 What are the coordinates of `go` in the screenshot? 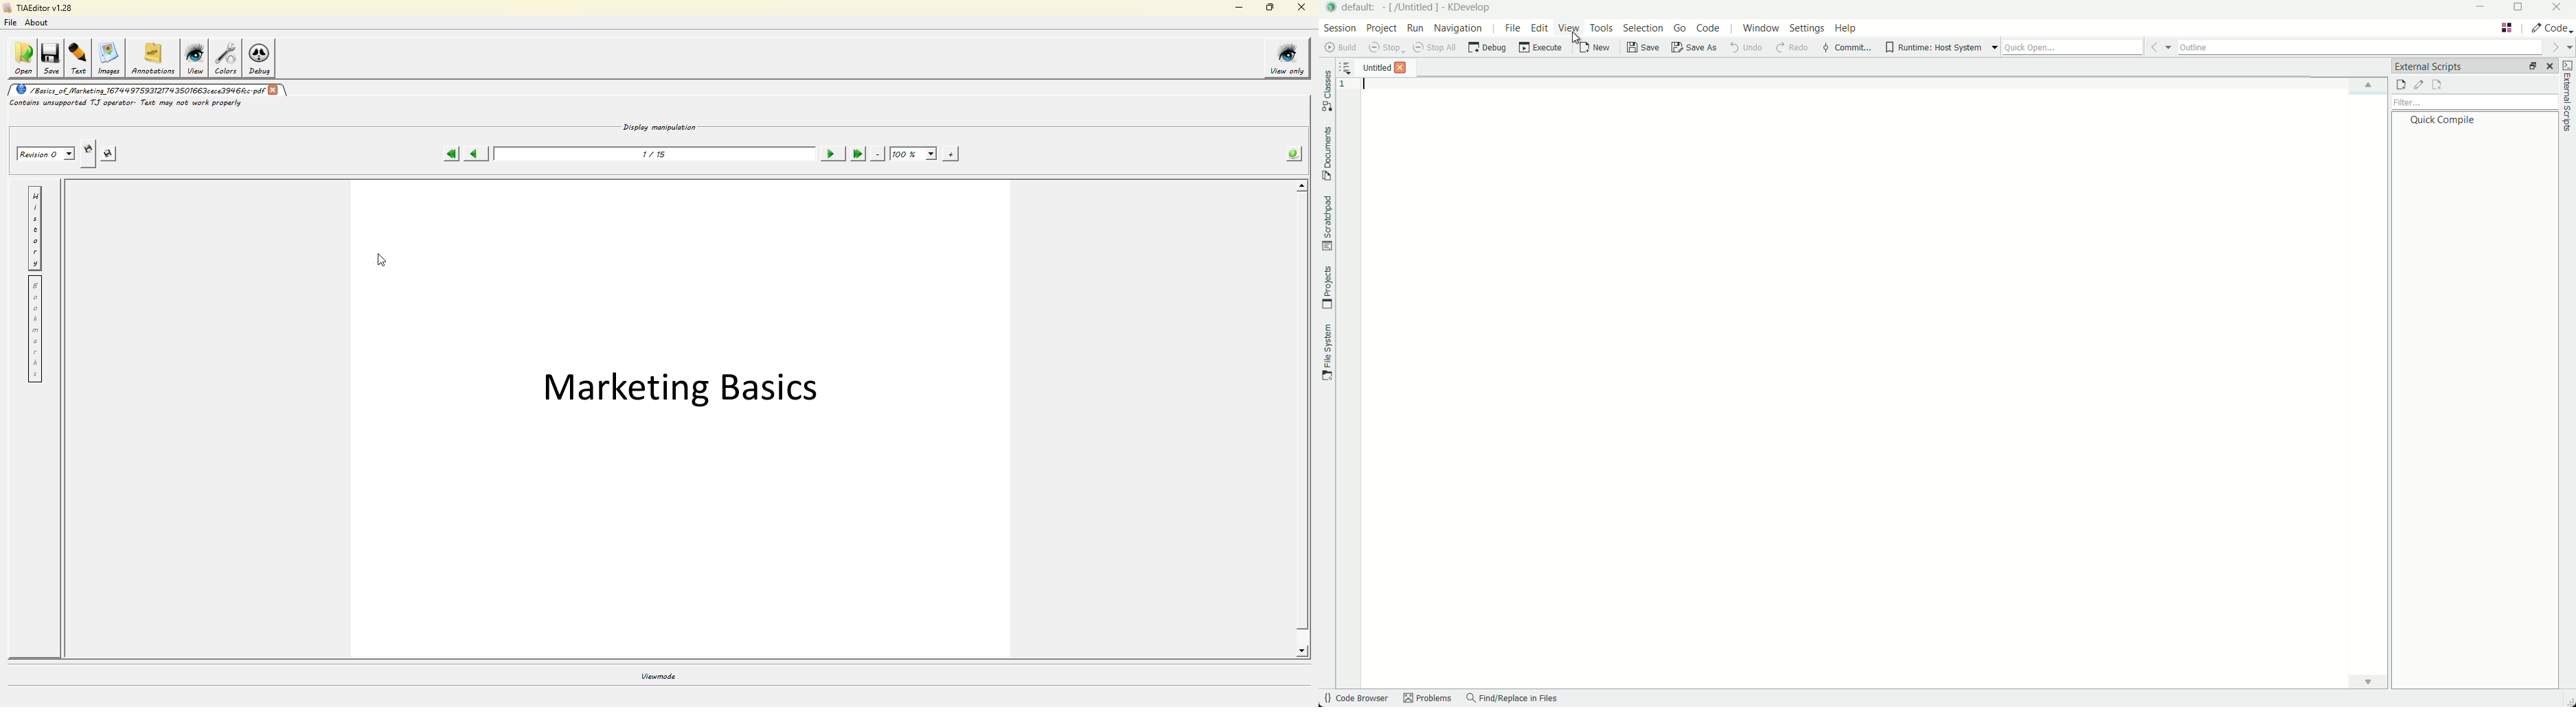 It's located at (1679, 30).